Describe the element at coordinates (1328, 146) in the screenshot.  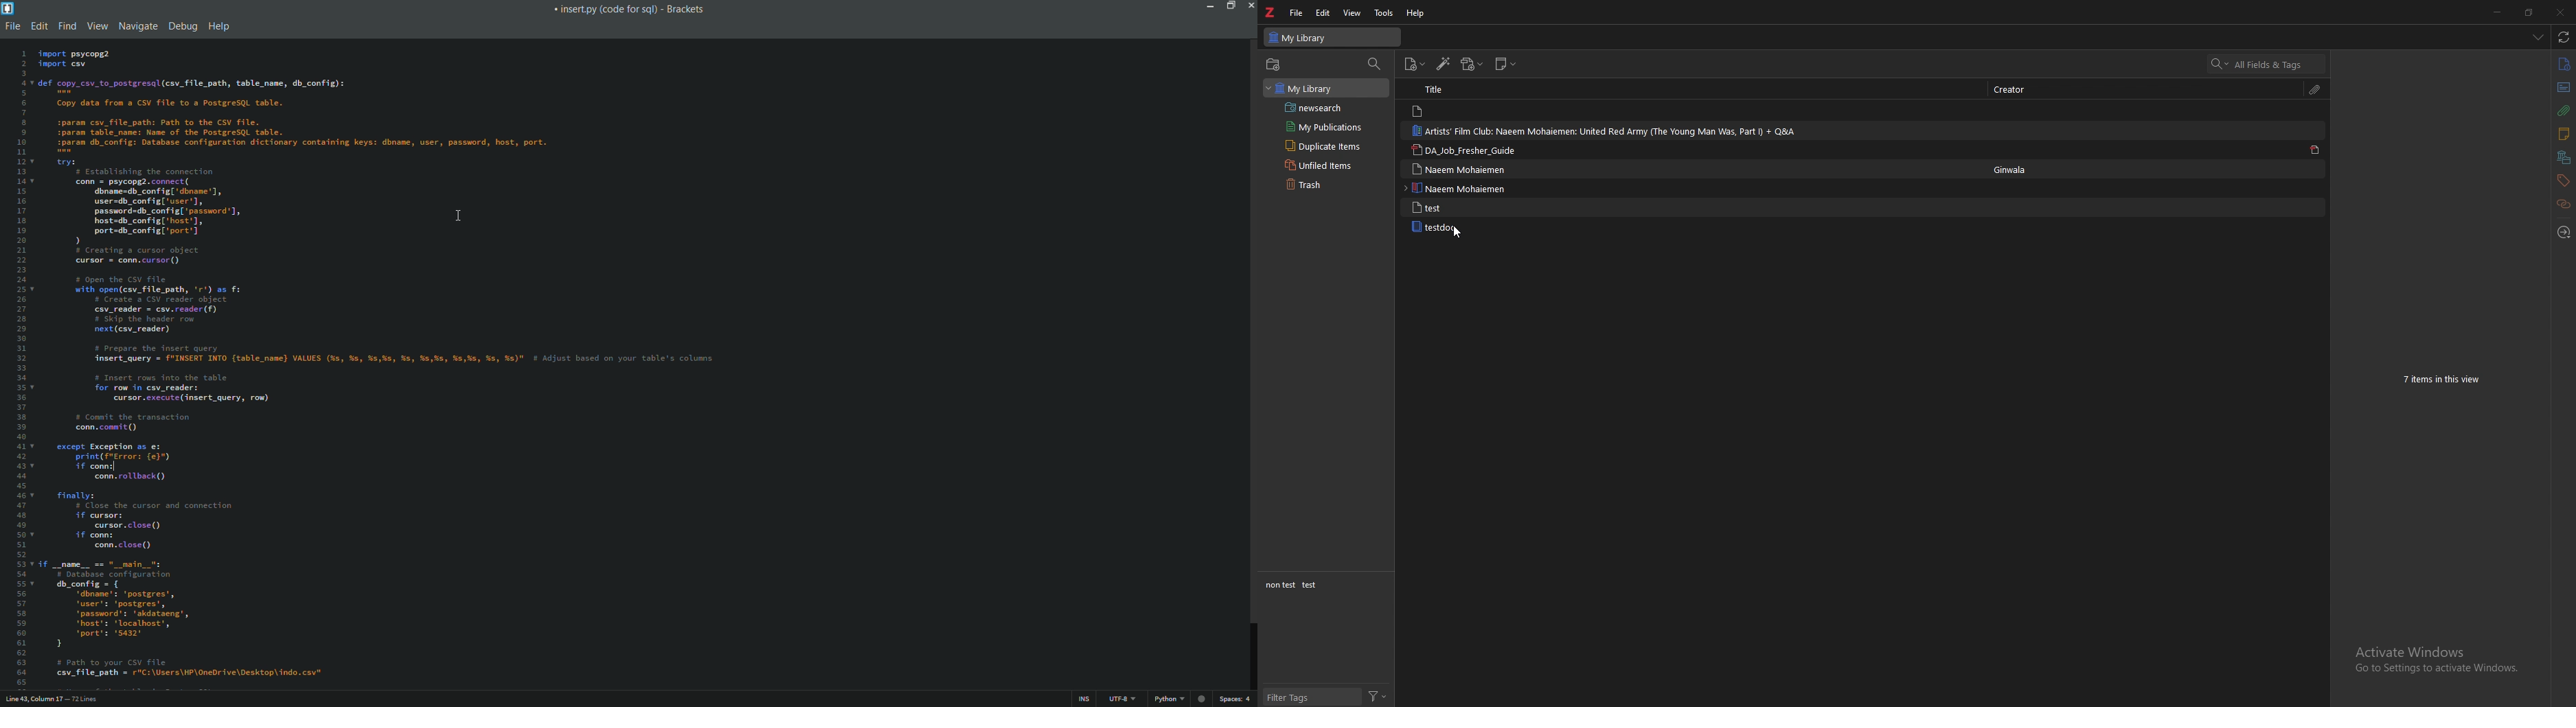
I see `duplicate items` at that location.